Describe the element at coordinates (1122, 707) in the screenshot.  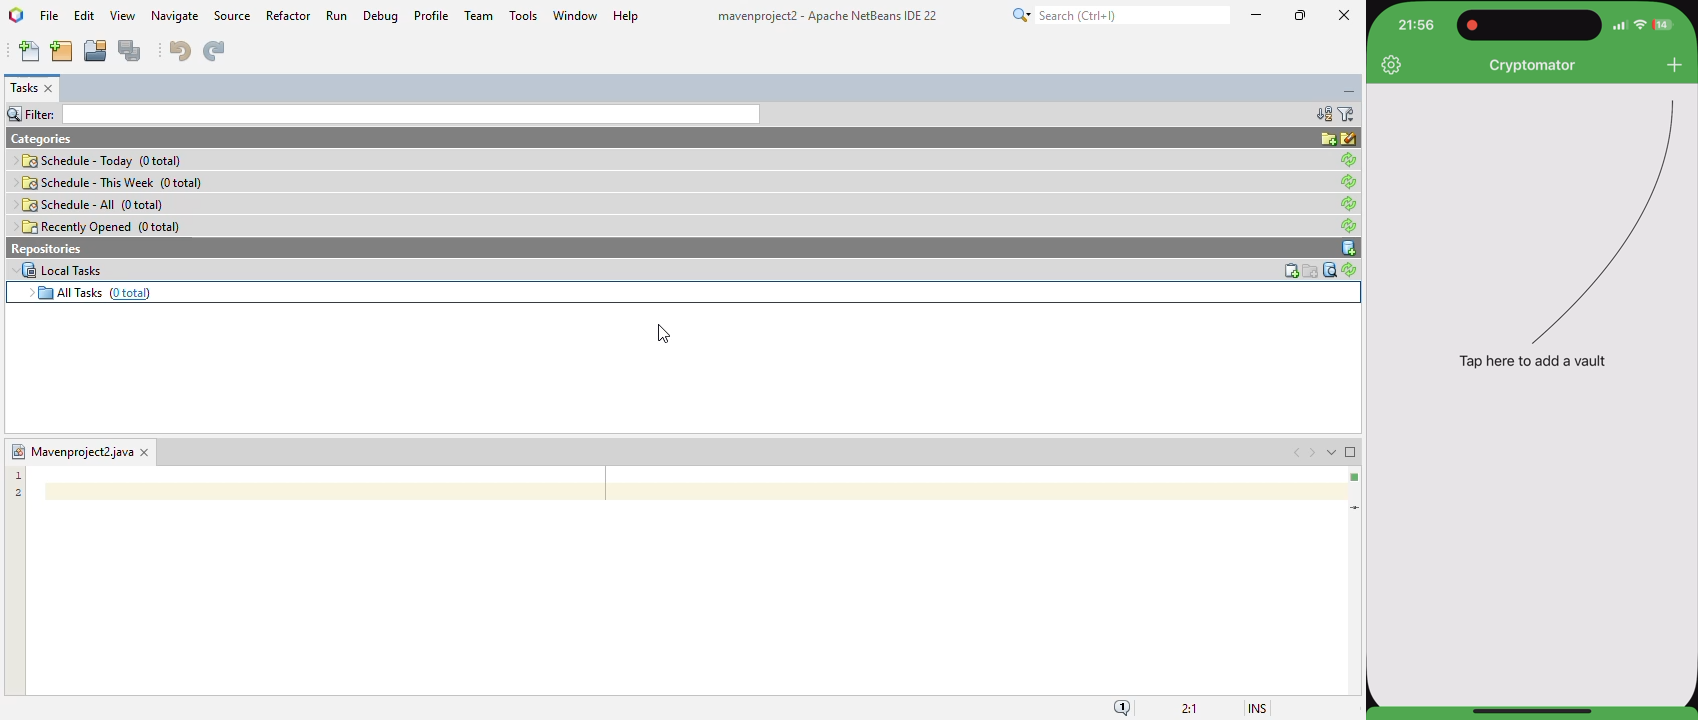
I see `notifications` at that location.